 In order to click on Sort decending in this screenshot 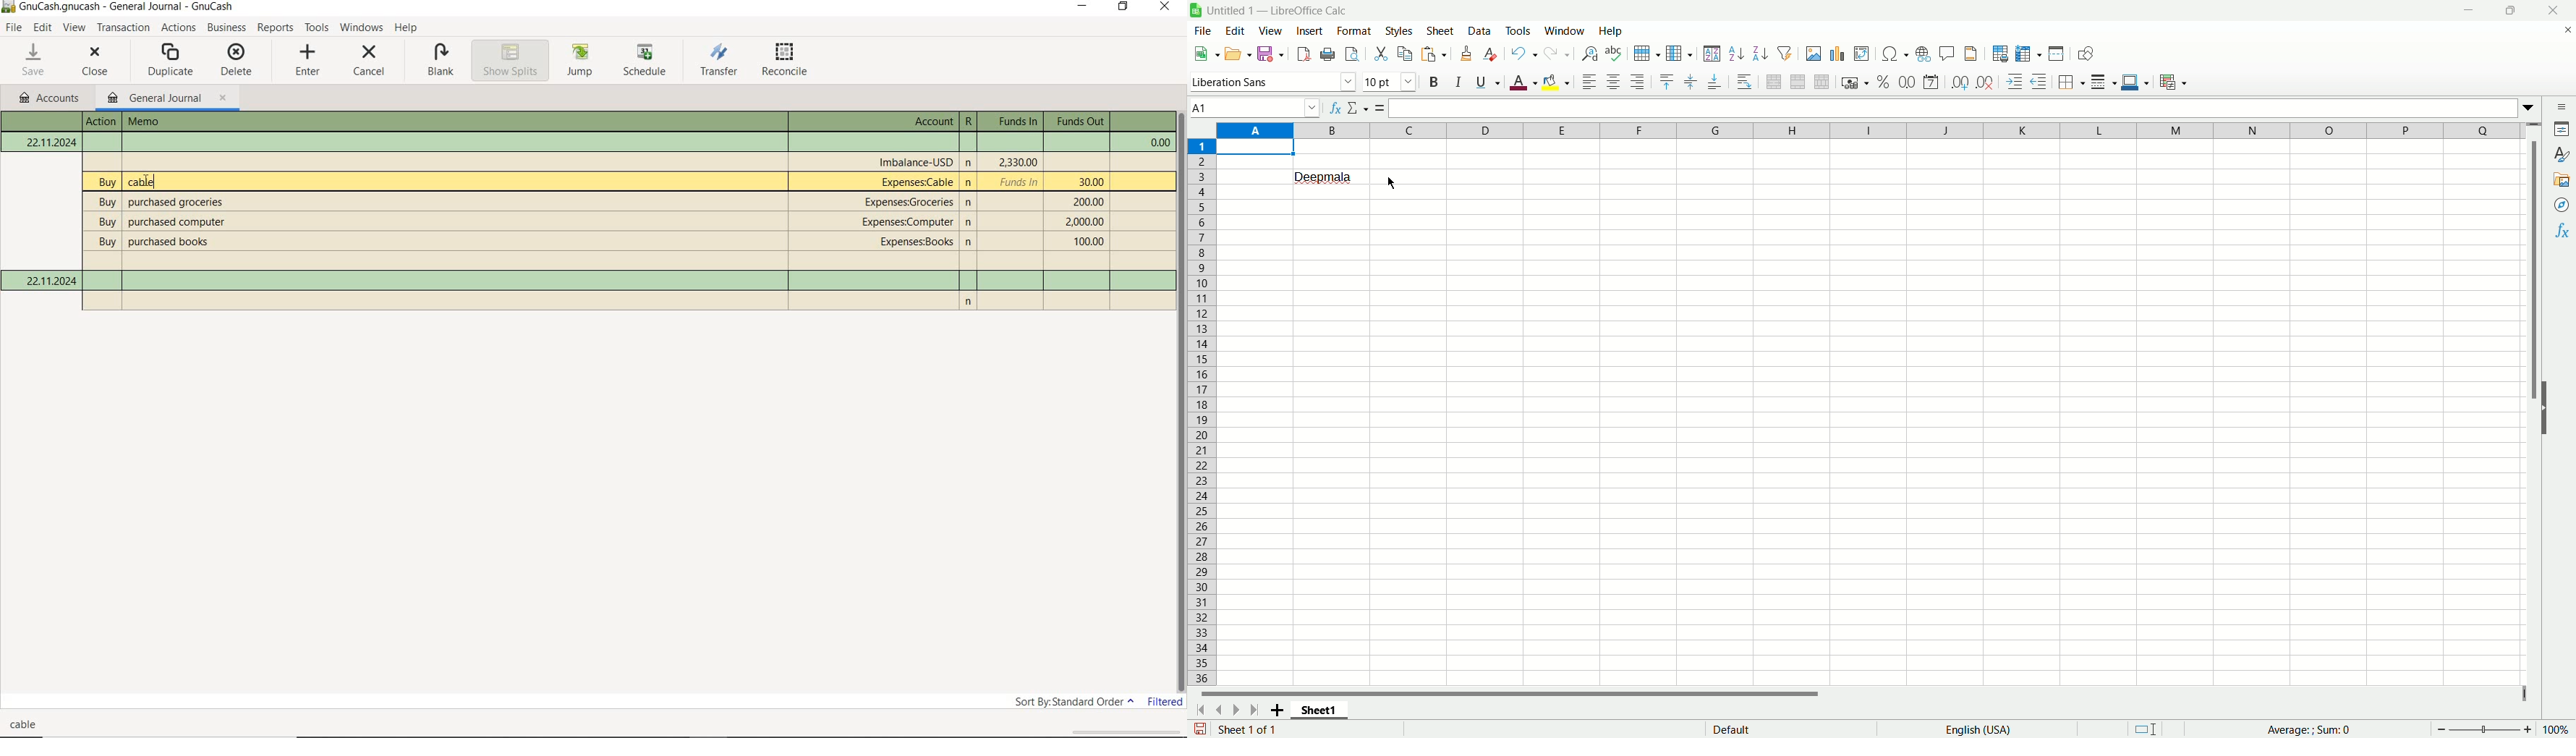, I will do `click(1761, 51)`.